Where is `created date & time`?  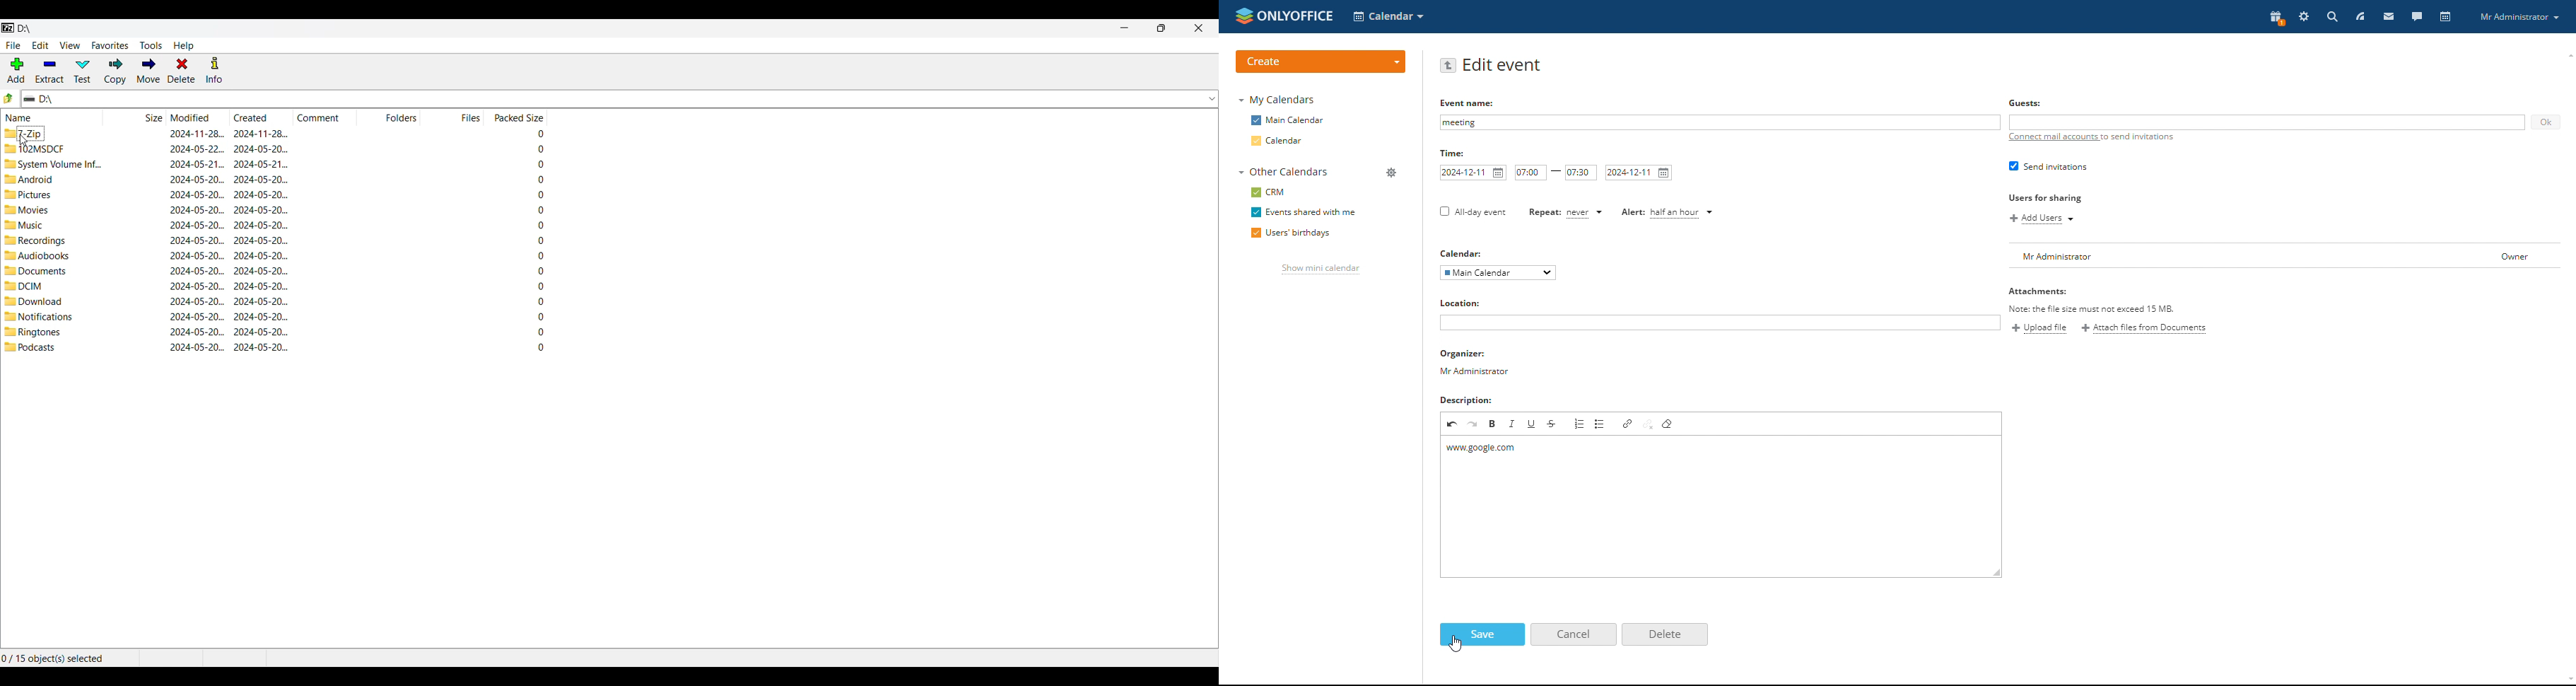
created date & time is located at coordinates (261, 164).